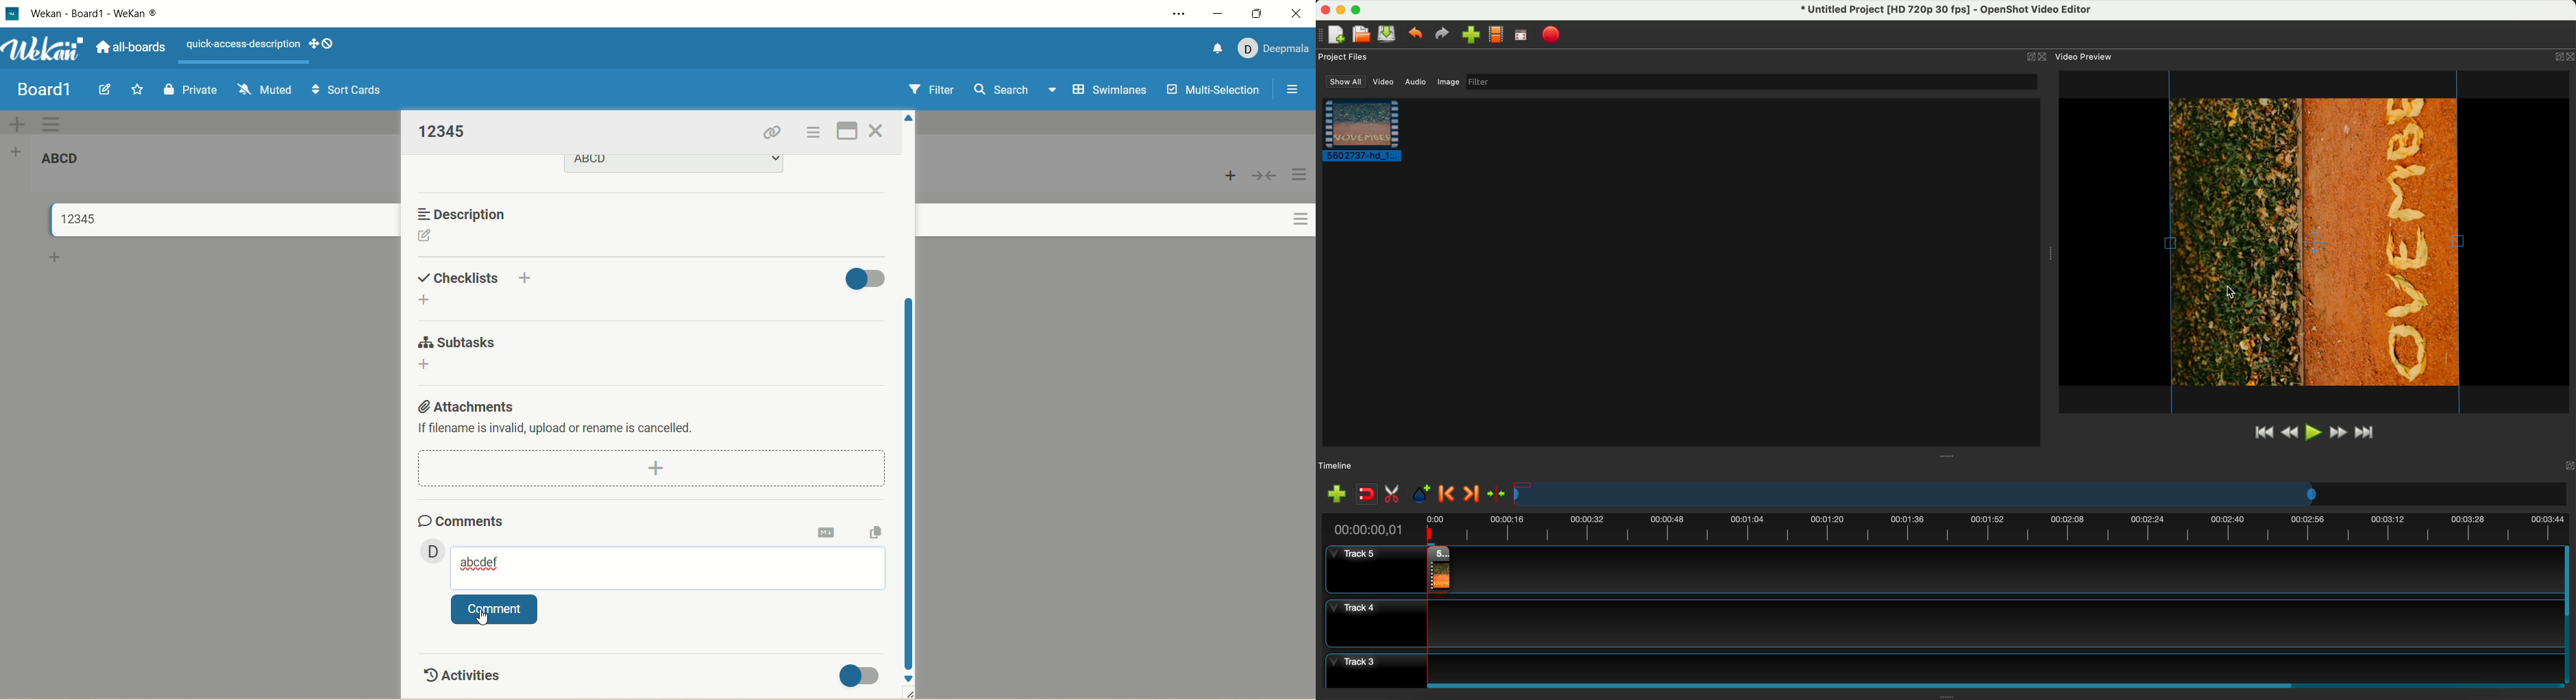  Describe the element at coordinates (20, 151) in the screenshot. I see `add list` at that location.